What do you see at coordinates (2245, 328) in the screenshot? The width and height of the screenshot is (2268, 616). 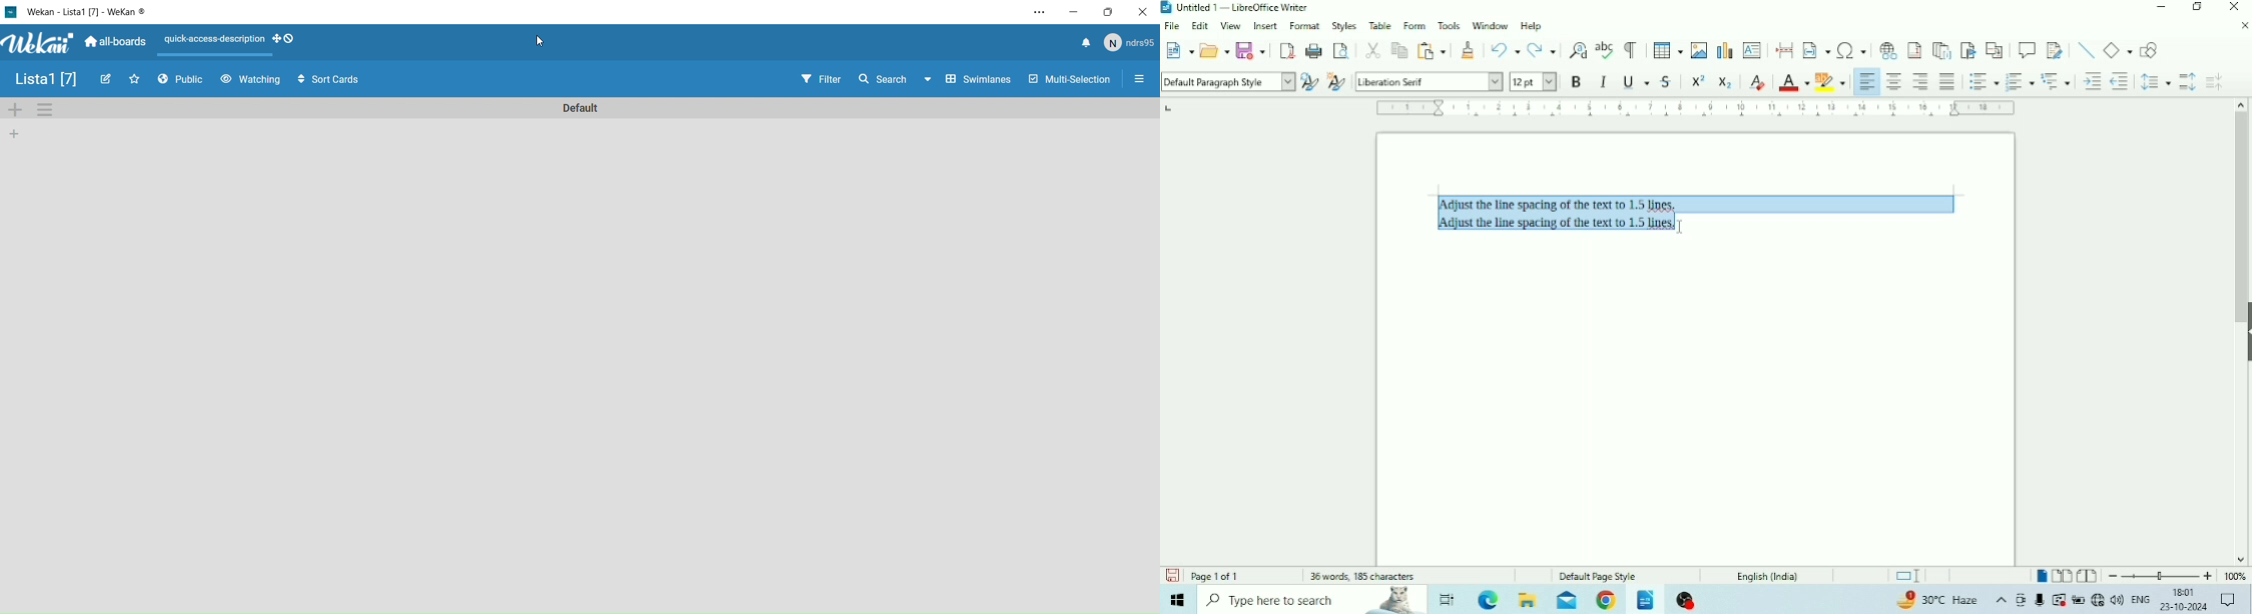 I see `Show` at bounding box center [2245, 328].